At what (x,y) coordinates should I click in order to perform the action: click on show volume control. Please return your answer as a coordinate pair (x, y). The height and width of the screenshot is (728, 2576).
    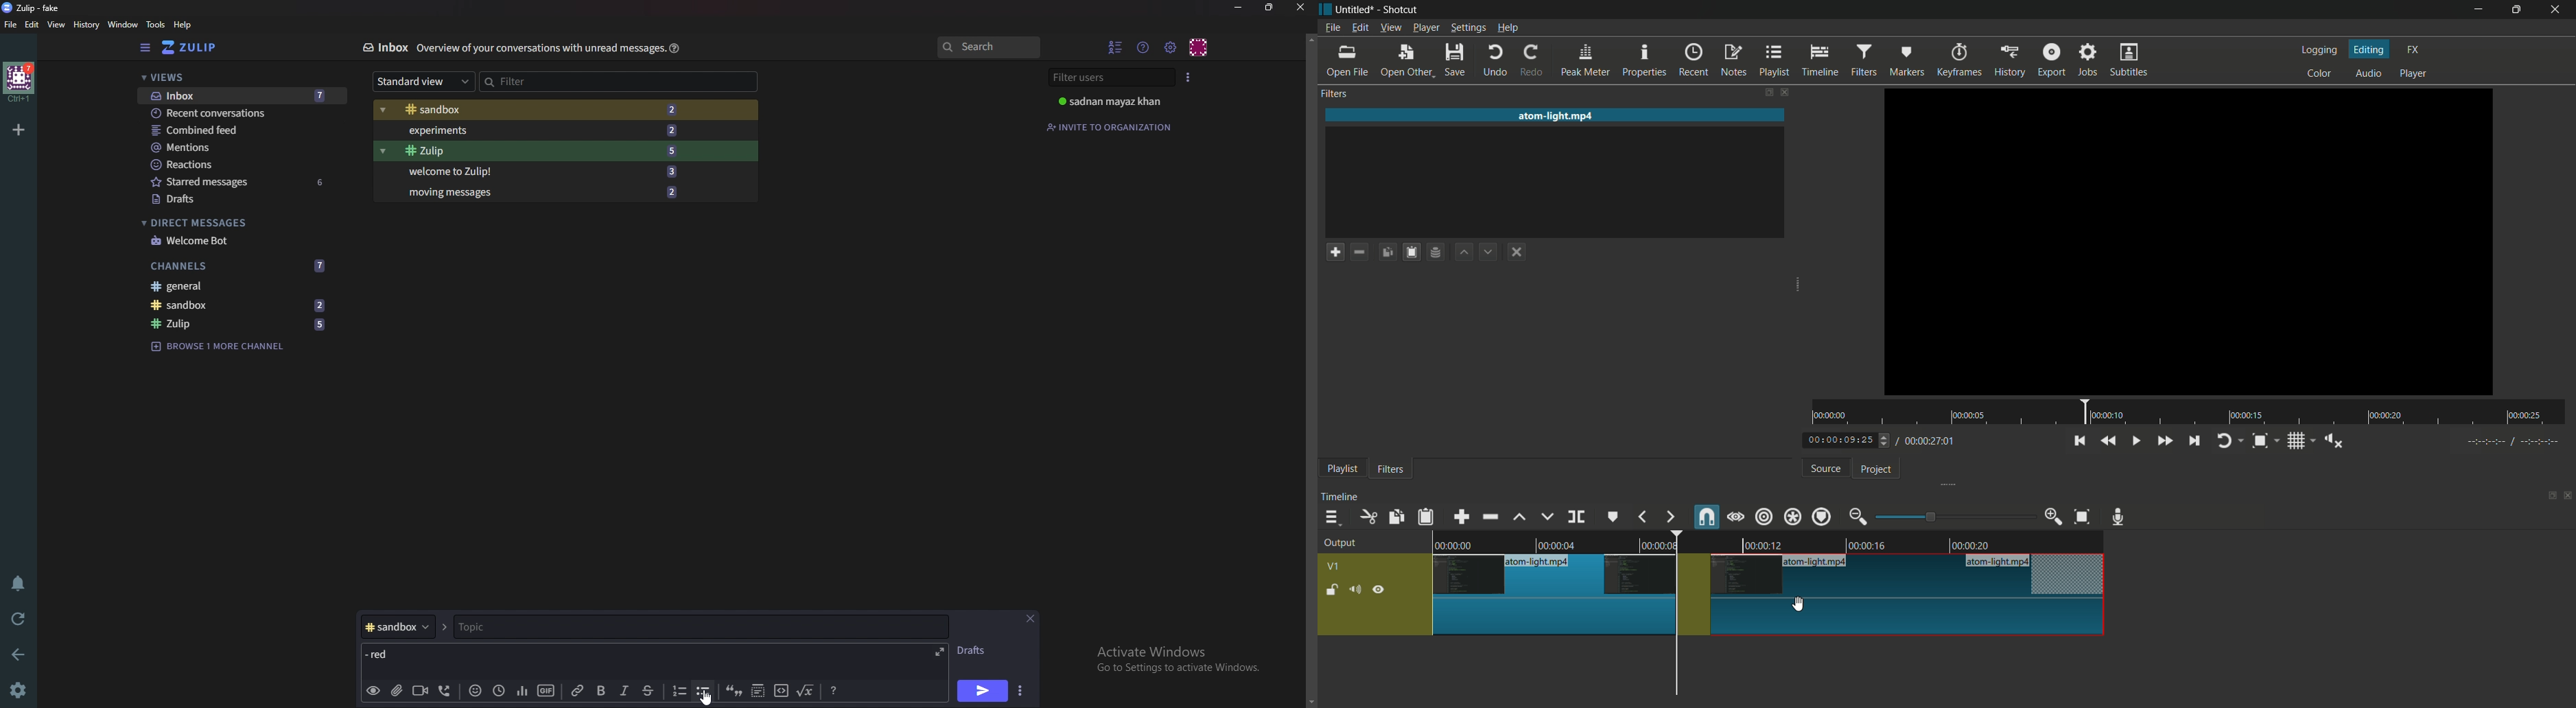
    Looking at the image, I should click on (2333, 440).